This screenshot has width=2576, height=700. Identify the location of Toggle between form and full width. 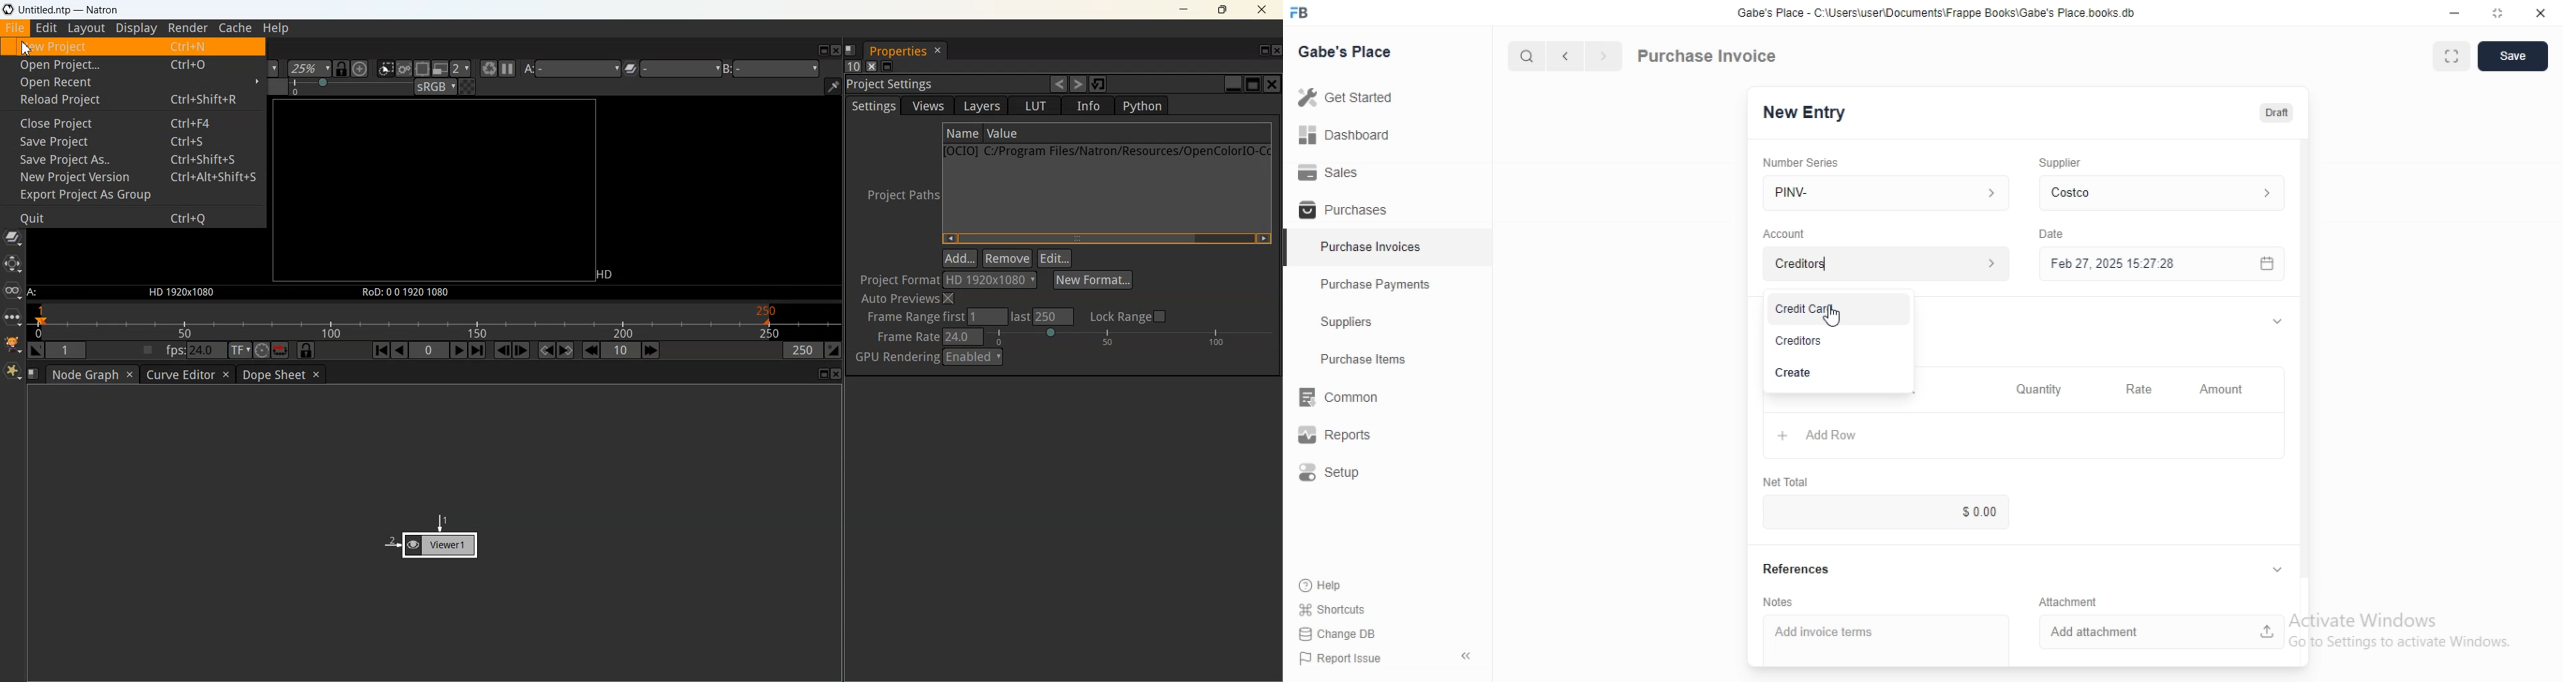
(2452, 56).